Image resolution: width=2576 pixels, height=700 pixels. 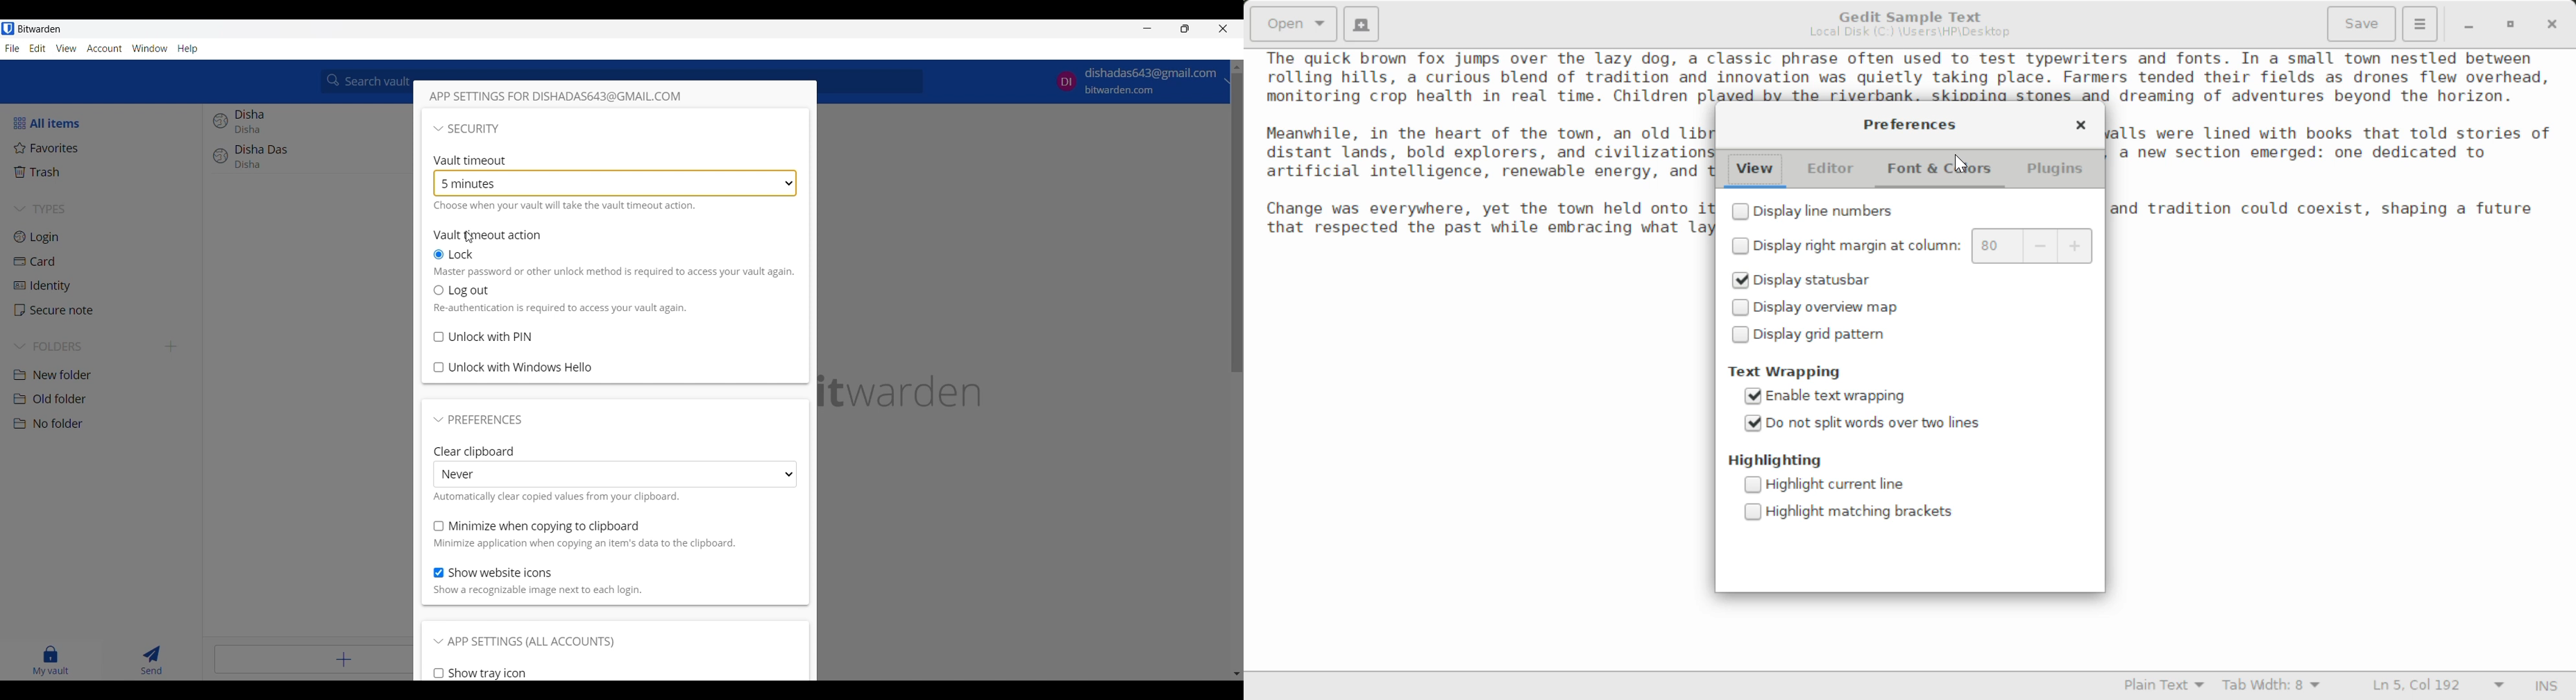 I want to click on Secure note, so click(x=104, y=310).